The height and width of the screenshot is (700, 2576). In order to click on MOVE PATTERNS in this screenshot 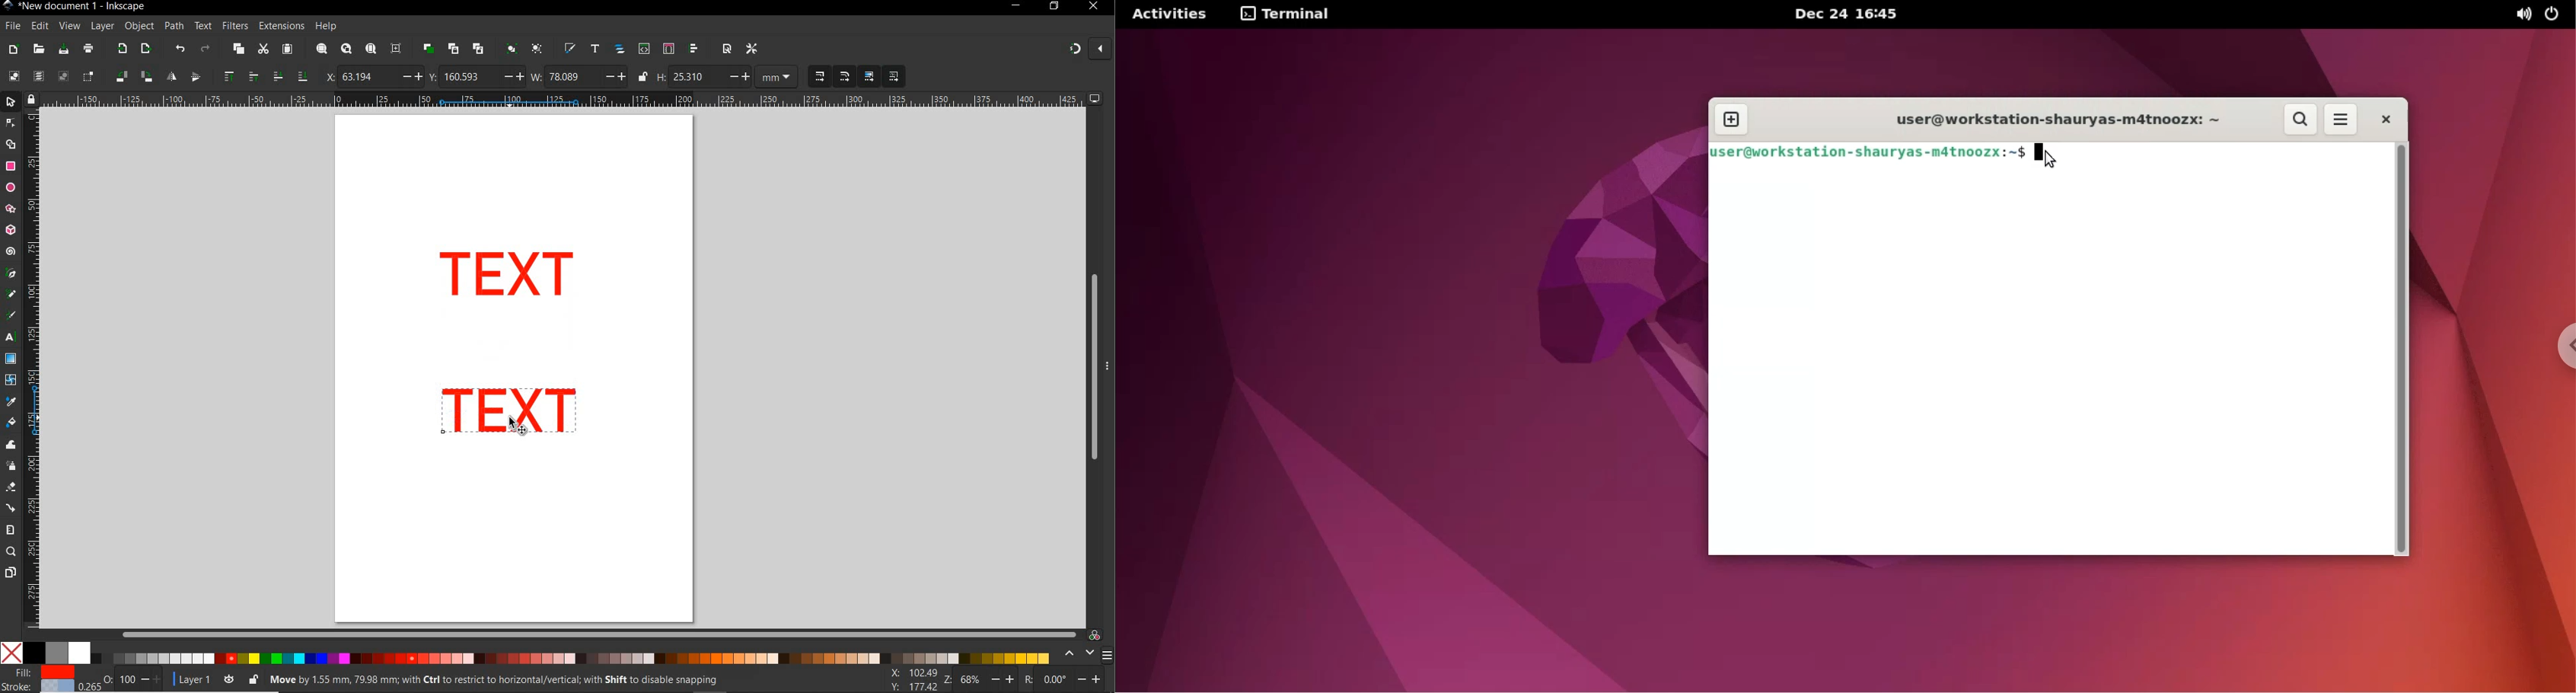, I will do `click(893, 77)`.